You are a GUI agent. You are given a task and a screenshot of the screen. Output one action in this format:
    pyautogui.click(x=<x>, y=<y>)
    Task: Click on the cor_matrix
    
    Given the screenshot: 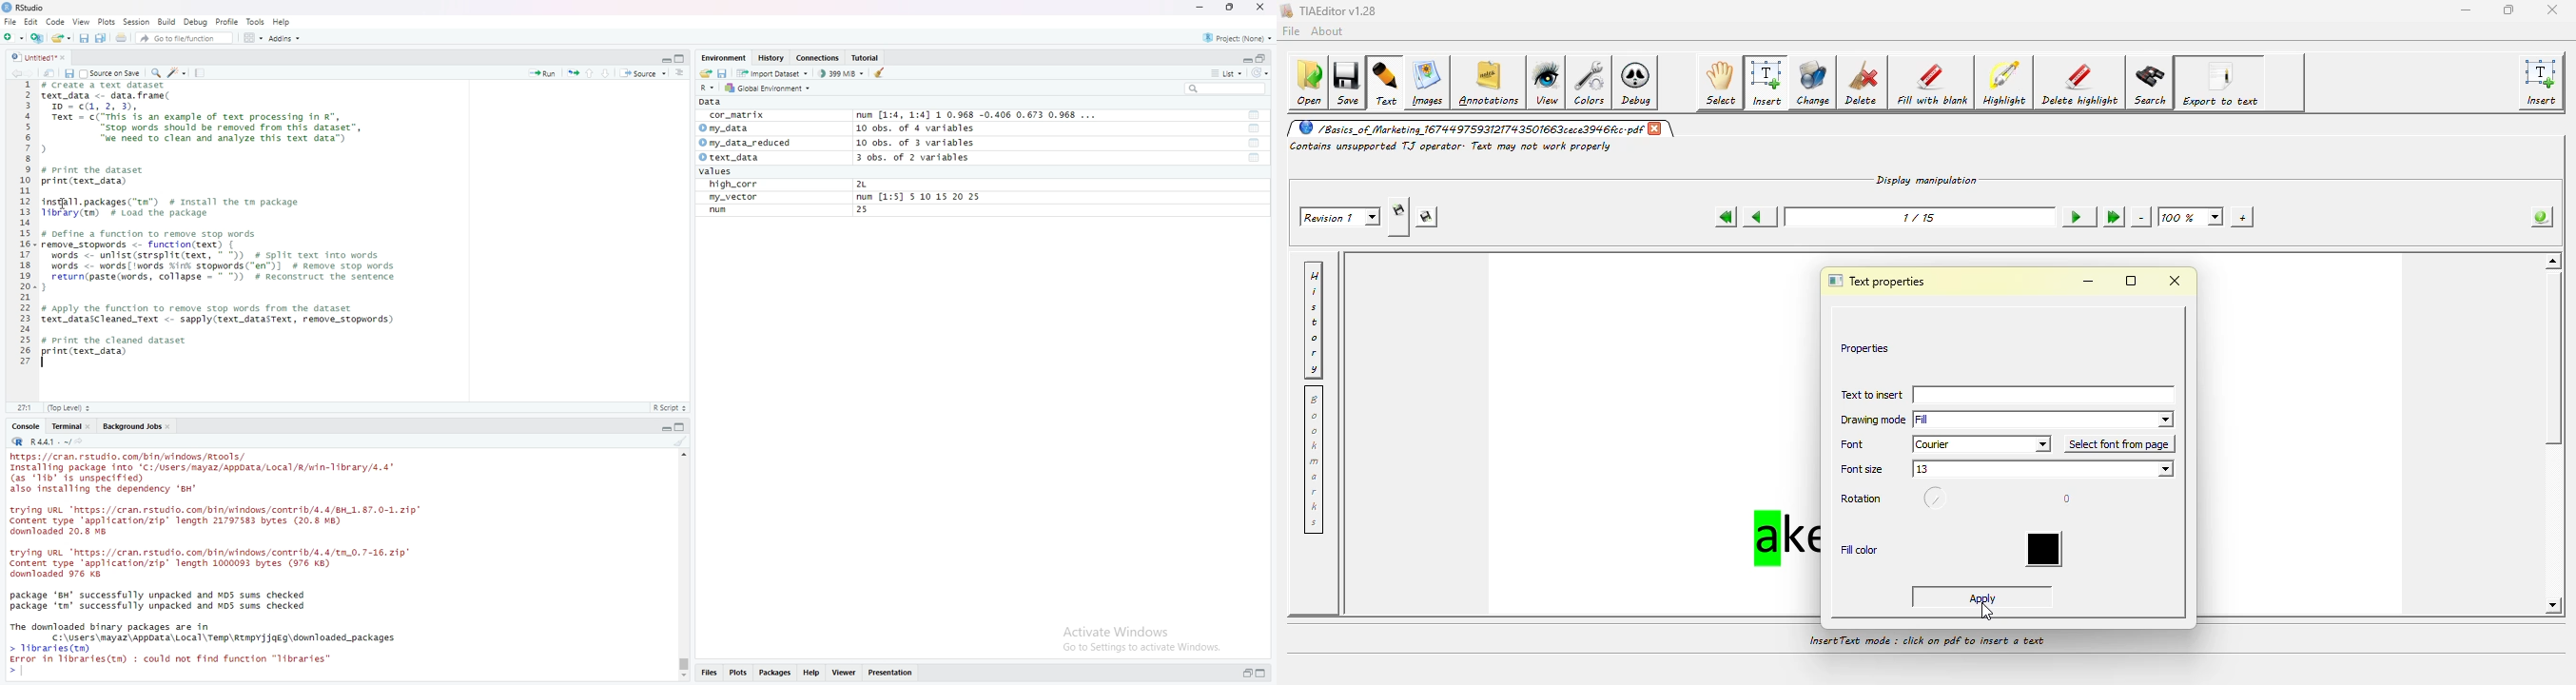 What is the action you would take?
    pyautogui.click(x=736, y=115)
    